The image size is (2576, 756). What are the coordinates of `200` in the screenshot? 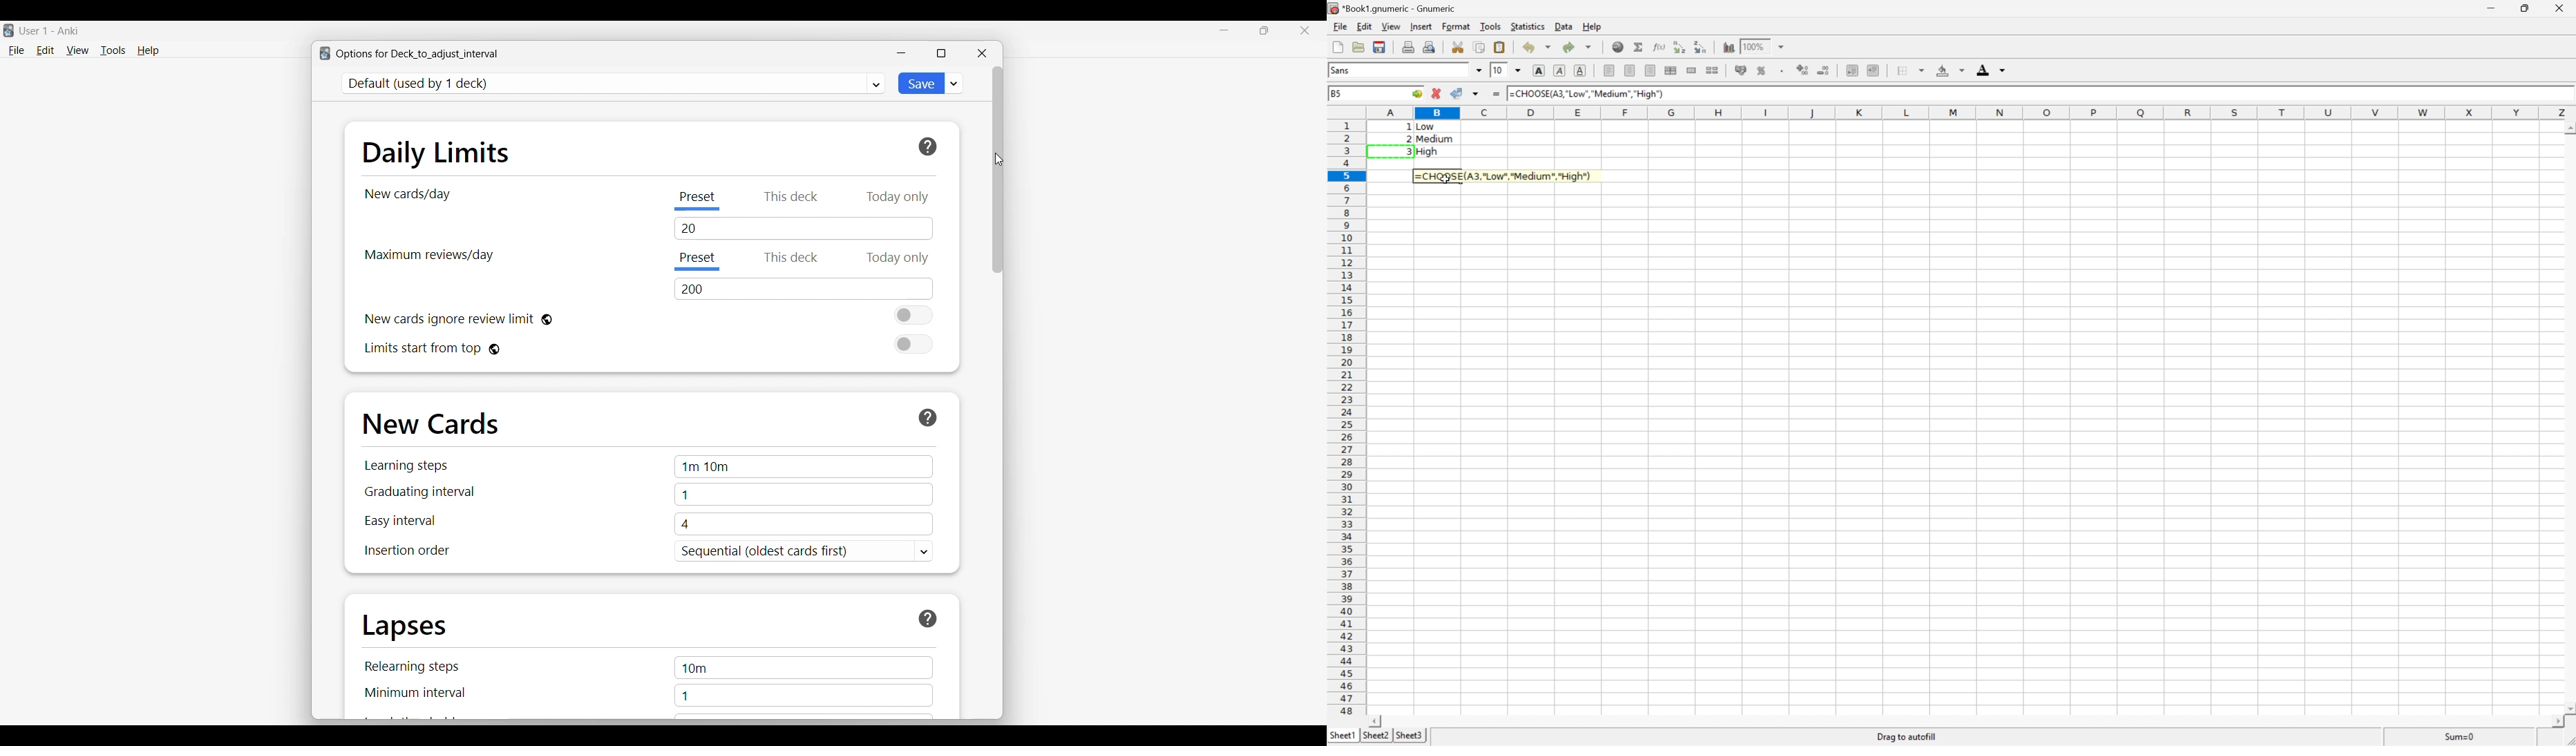 It's located at (806, 289).